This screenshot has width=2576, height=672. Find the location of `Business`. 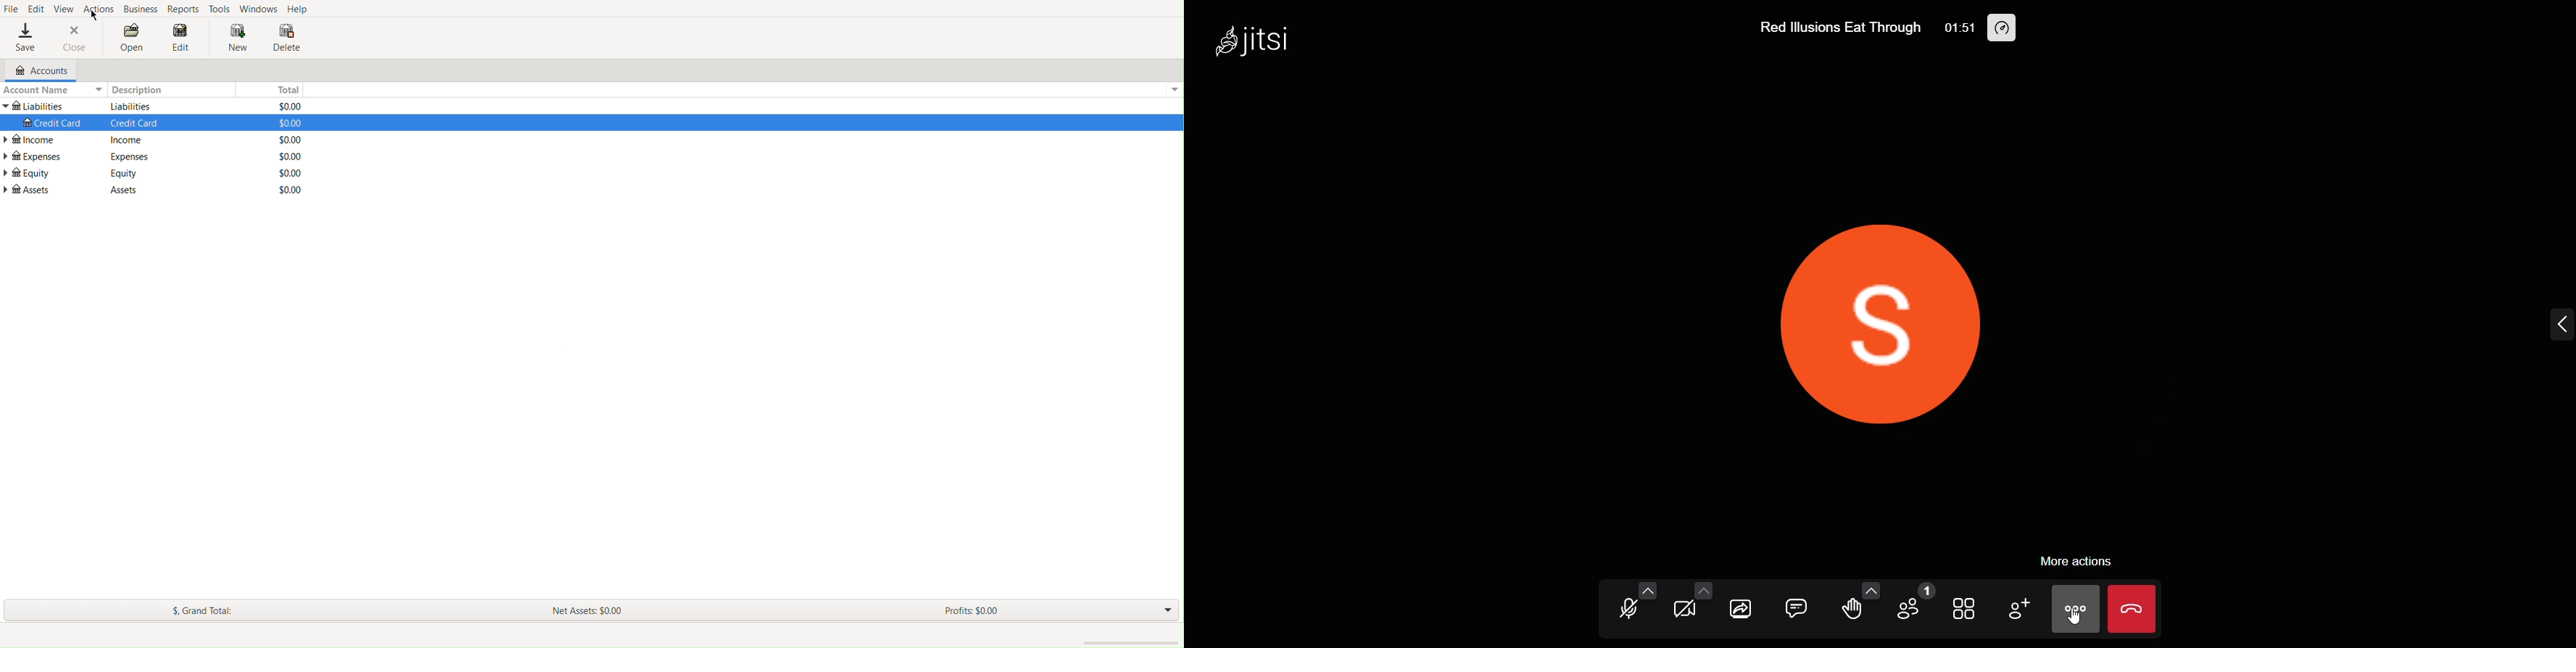

Business is located at coordinates (139, 9).